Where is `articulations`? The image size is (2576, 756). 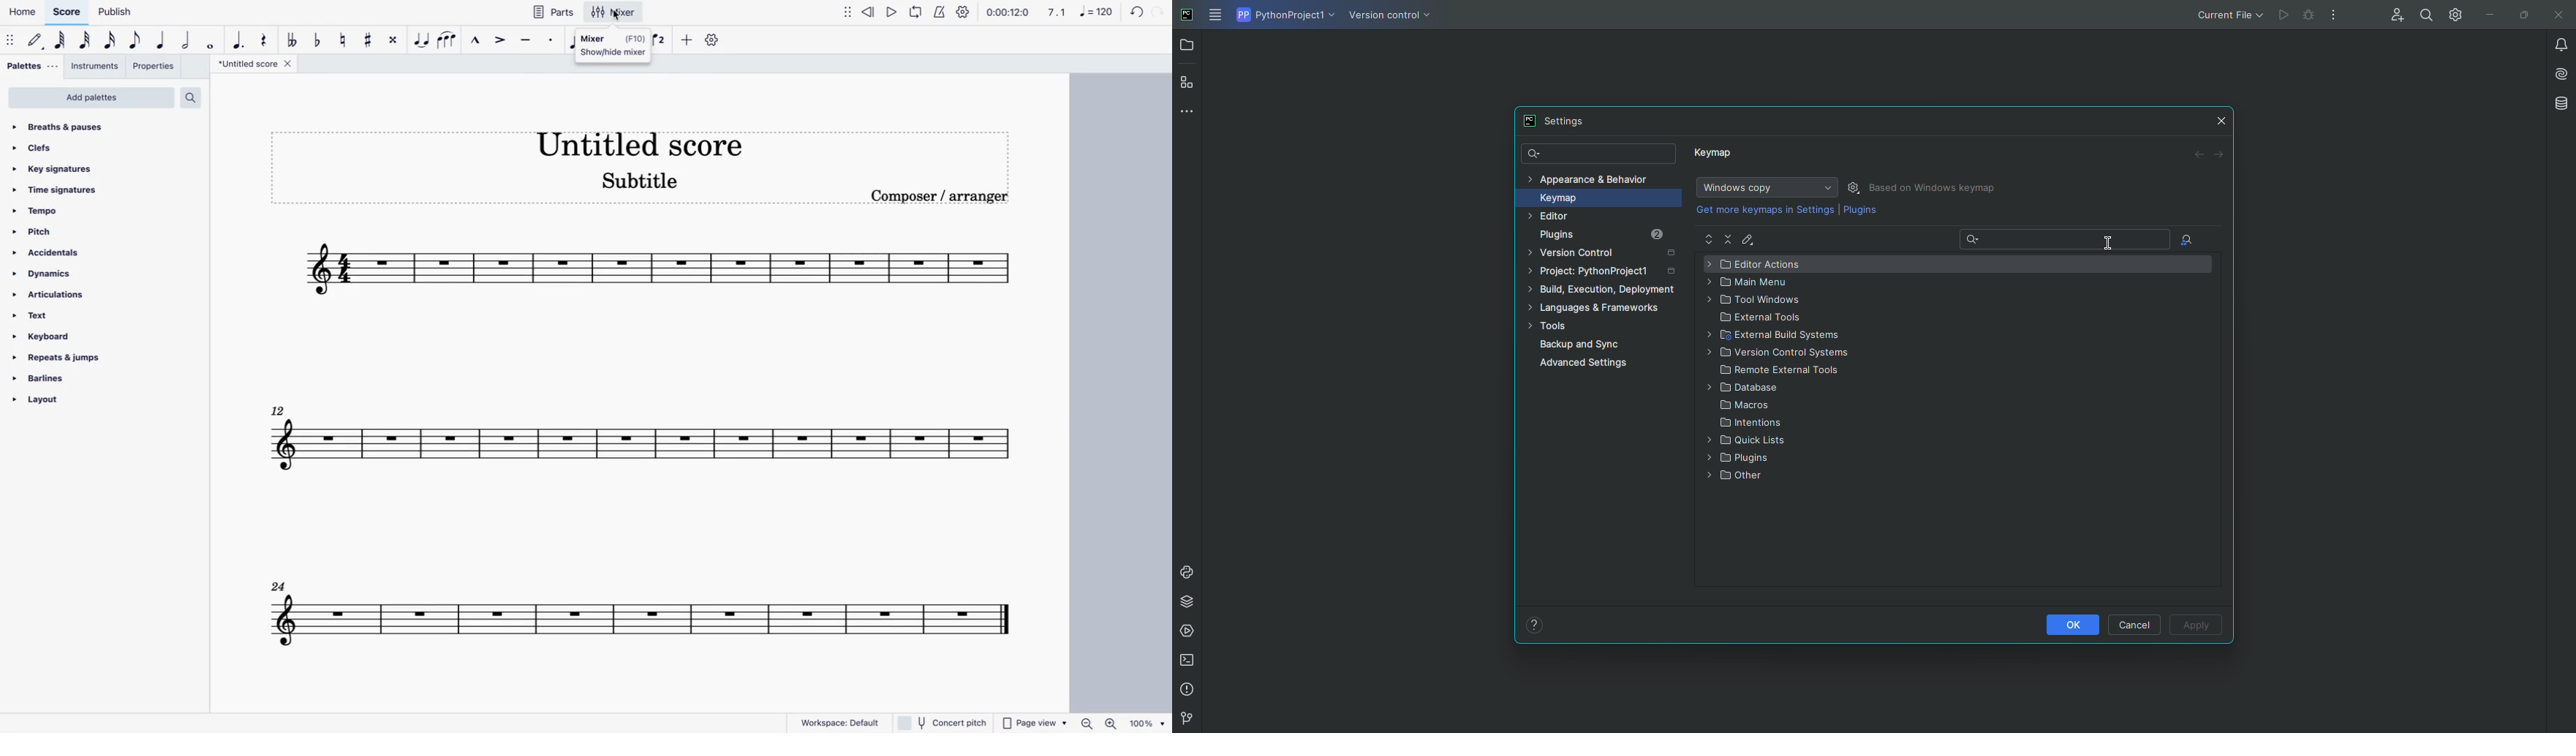 articulations is located at coordinates (68, 295).